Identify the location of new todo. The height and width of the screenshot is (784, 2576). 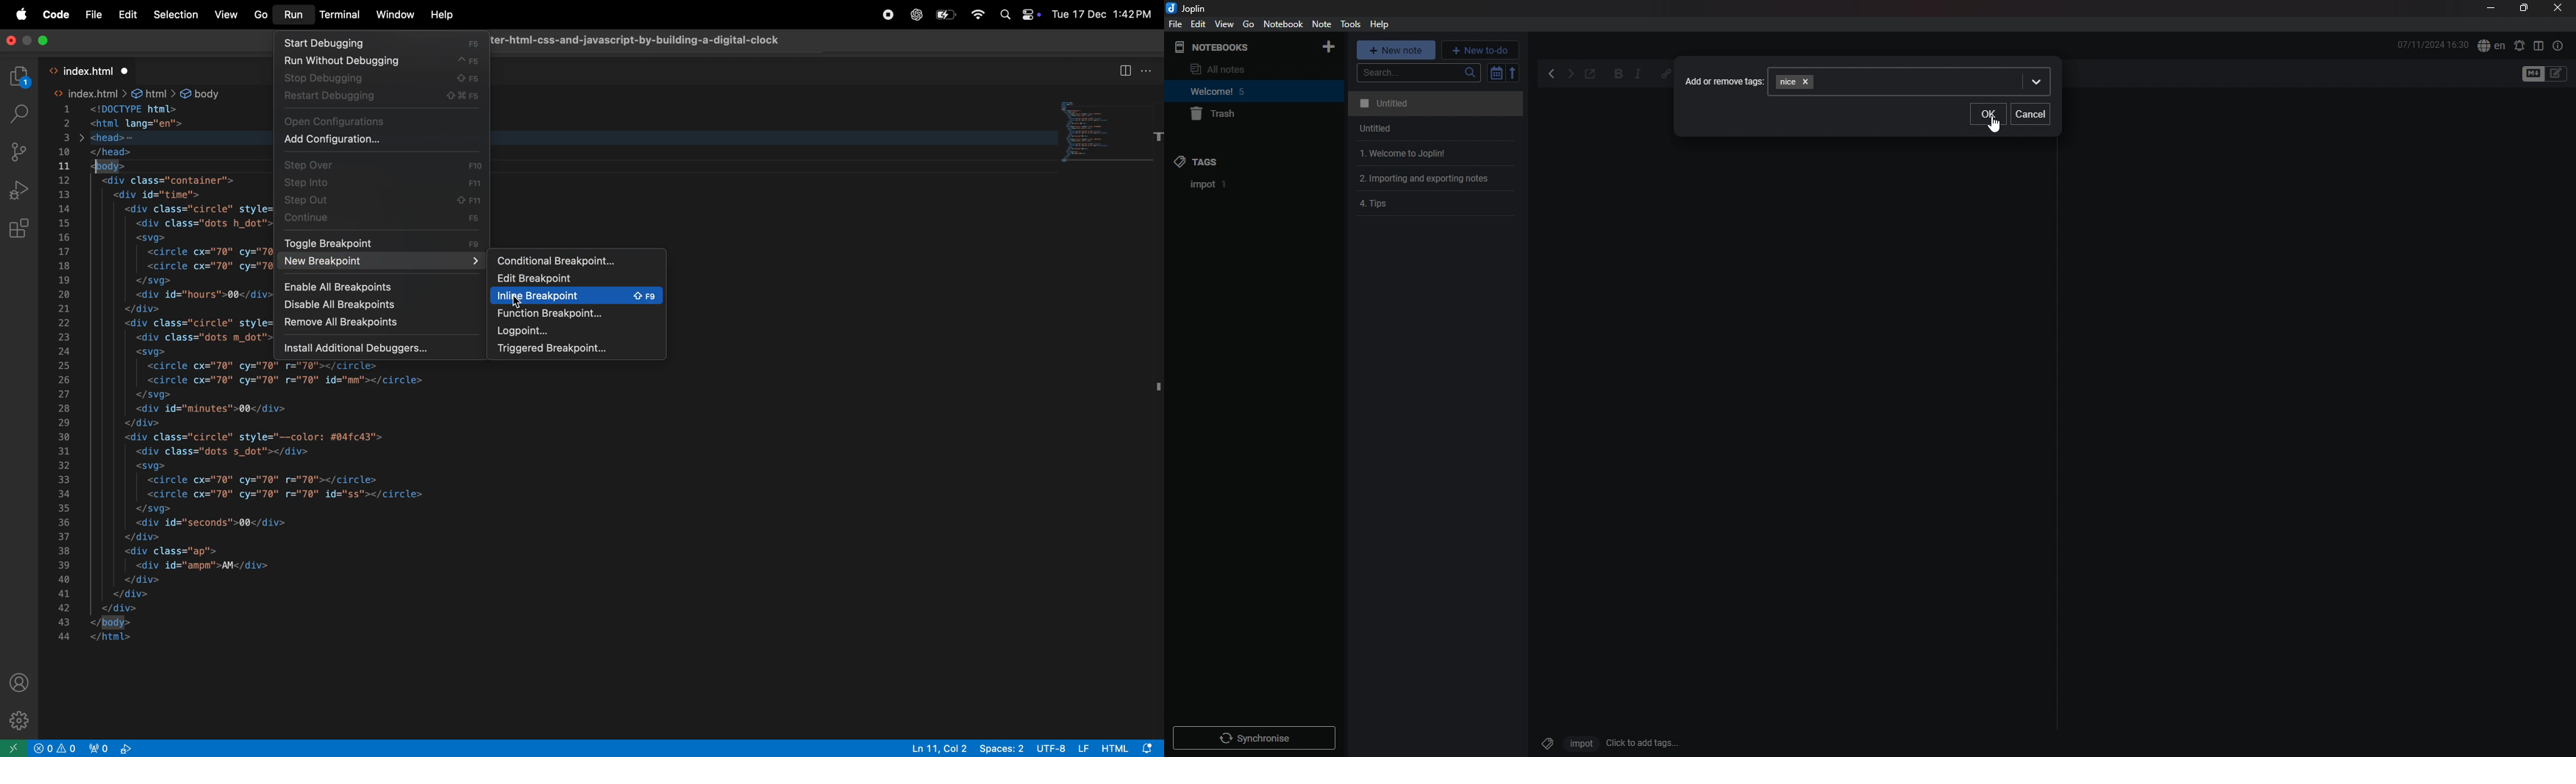
(1480, 49).